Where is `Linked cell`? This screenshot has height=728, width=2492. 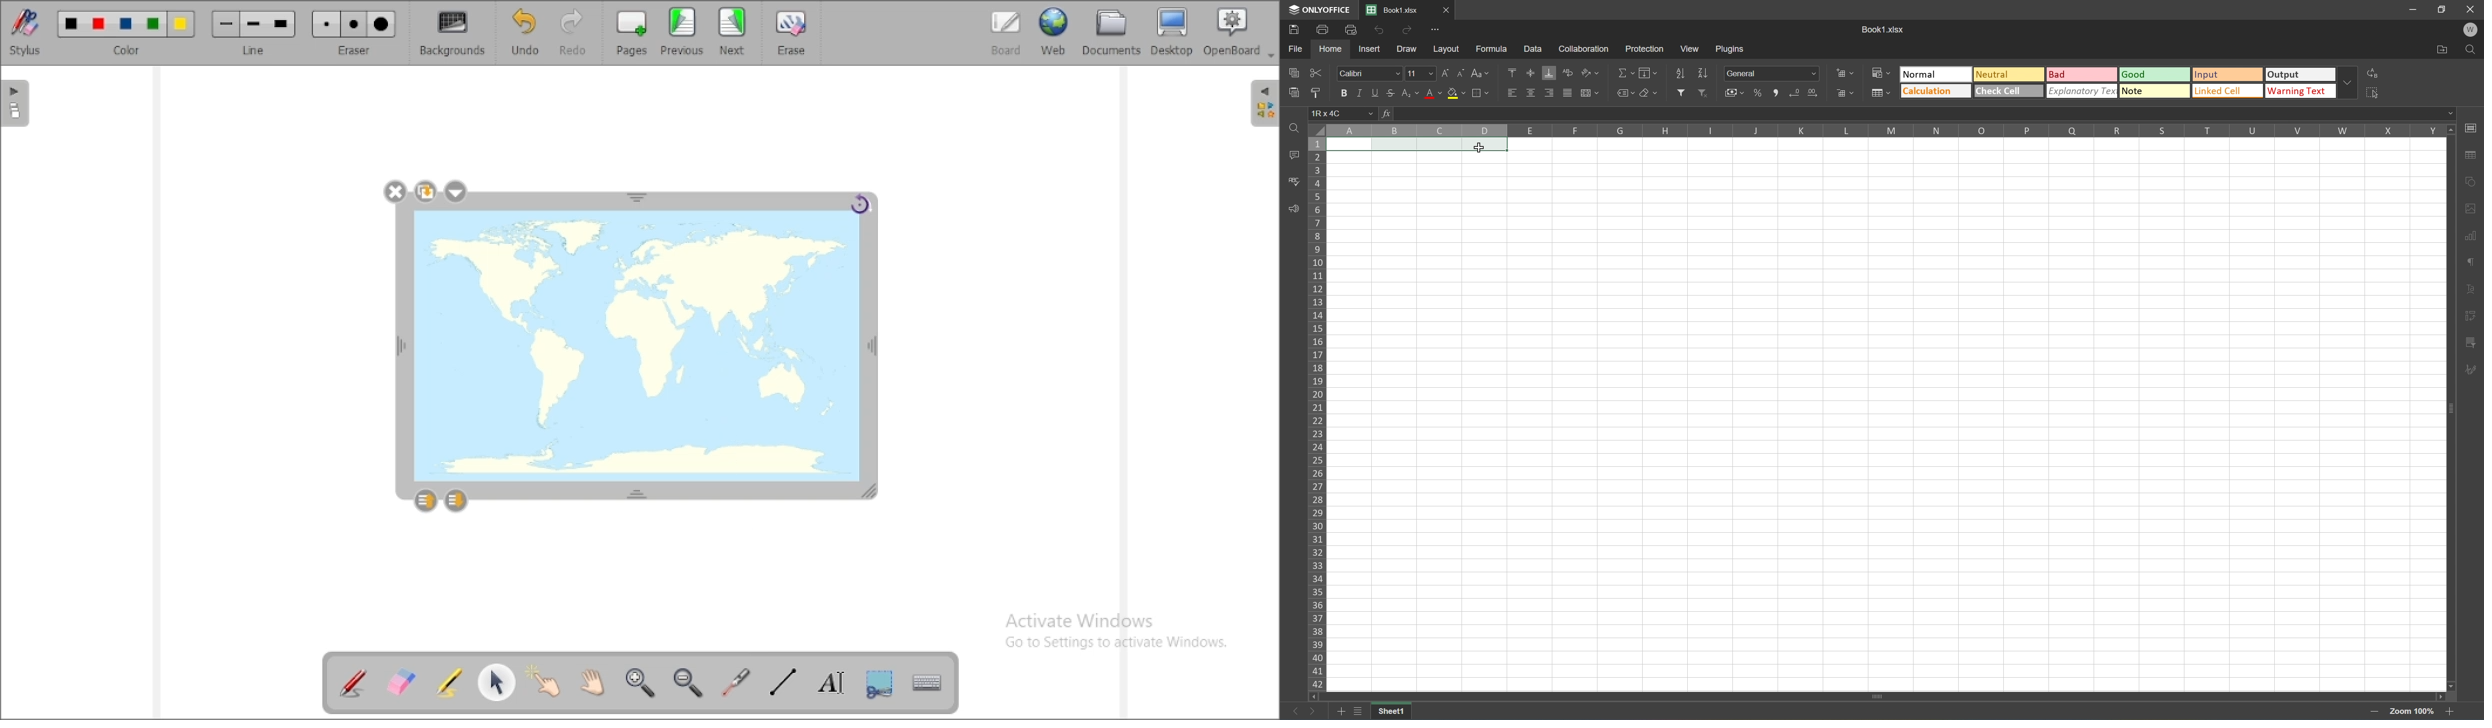
Linked cell is located at coordinates (2229, 91).